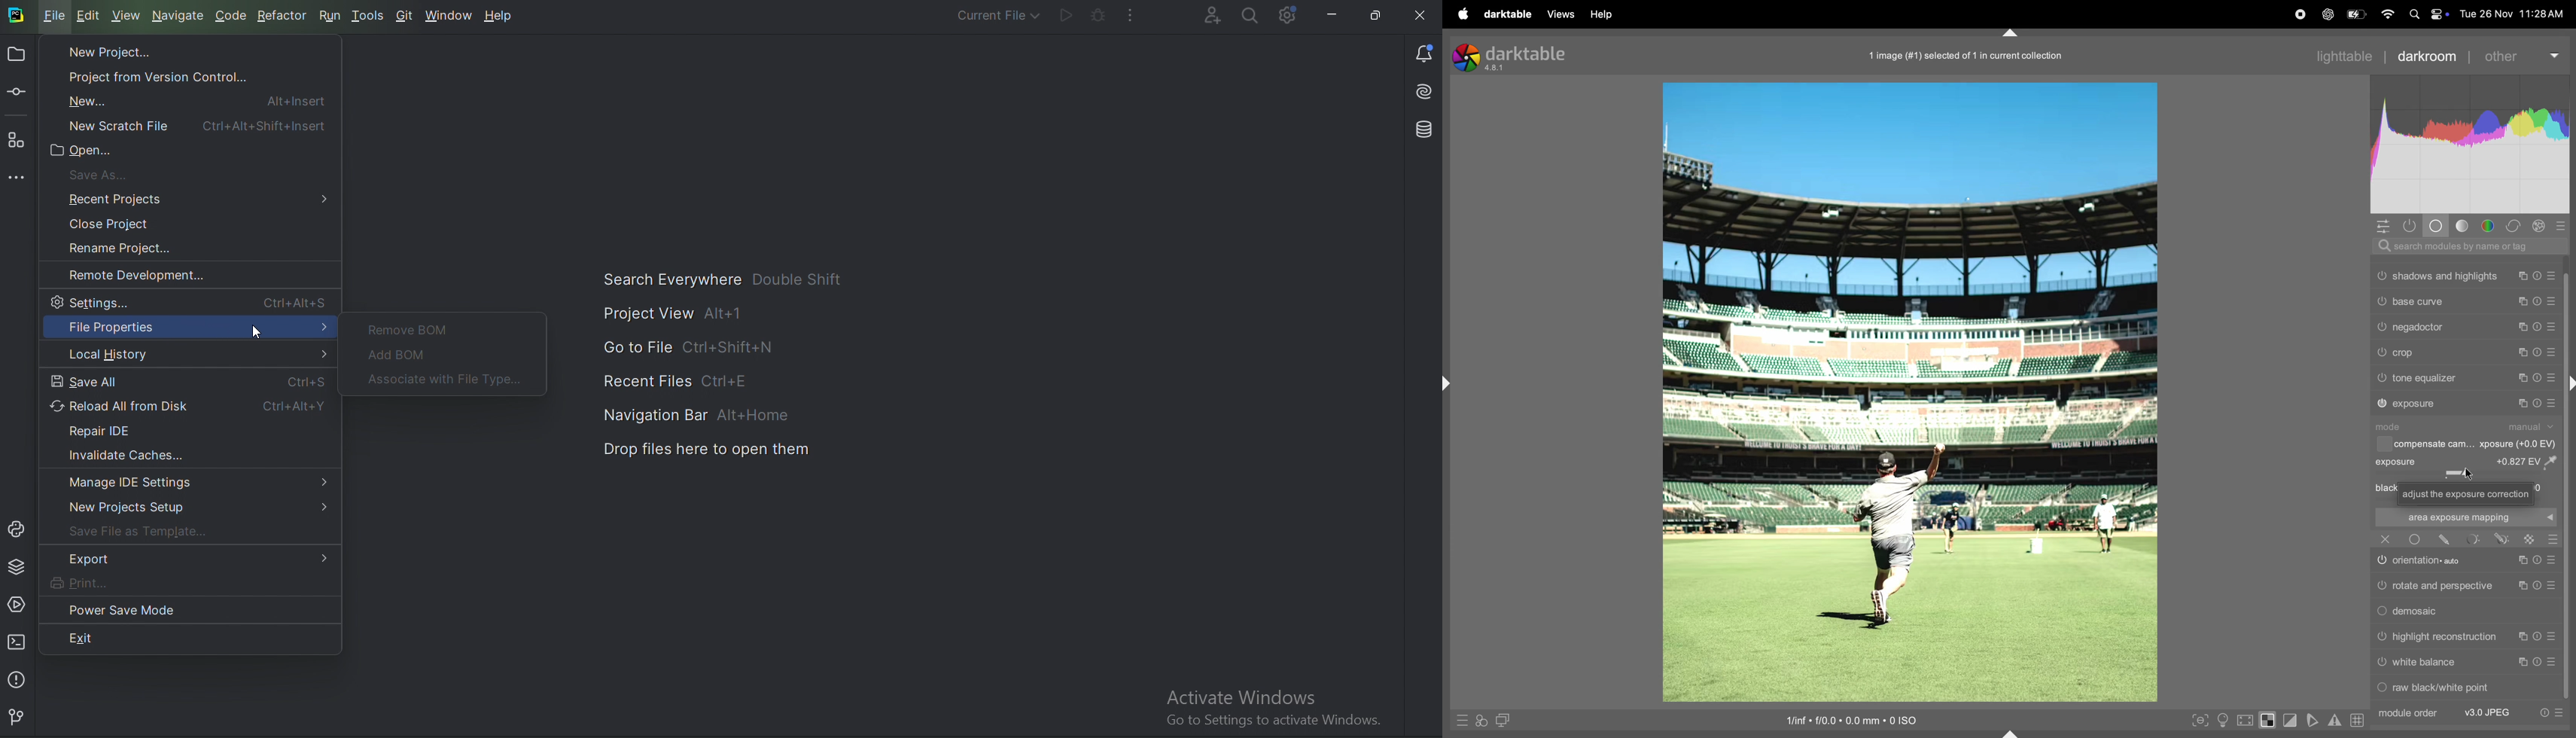 The height and width of the screenshot is (756, 2576). Describe the element at coordinates (726, 279) in the screenshot. I see `Search Everywhere Double Shift` at that location.